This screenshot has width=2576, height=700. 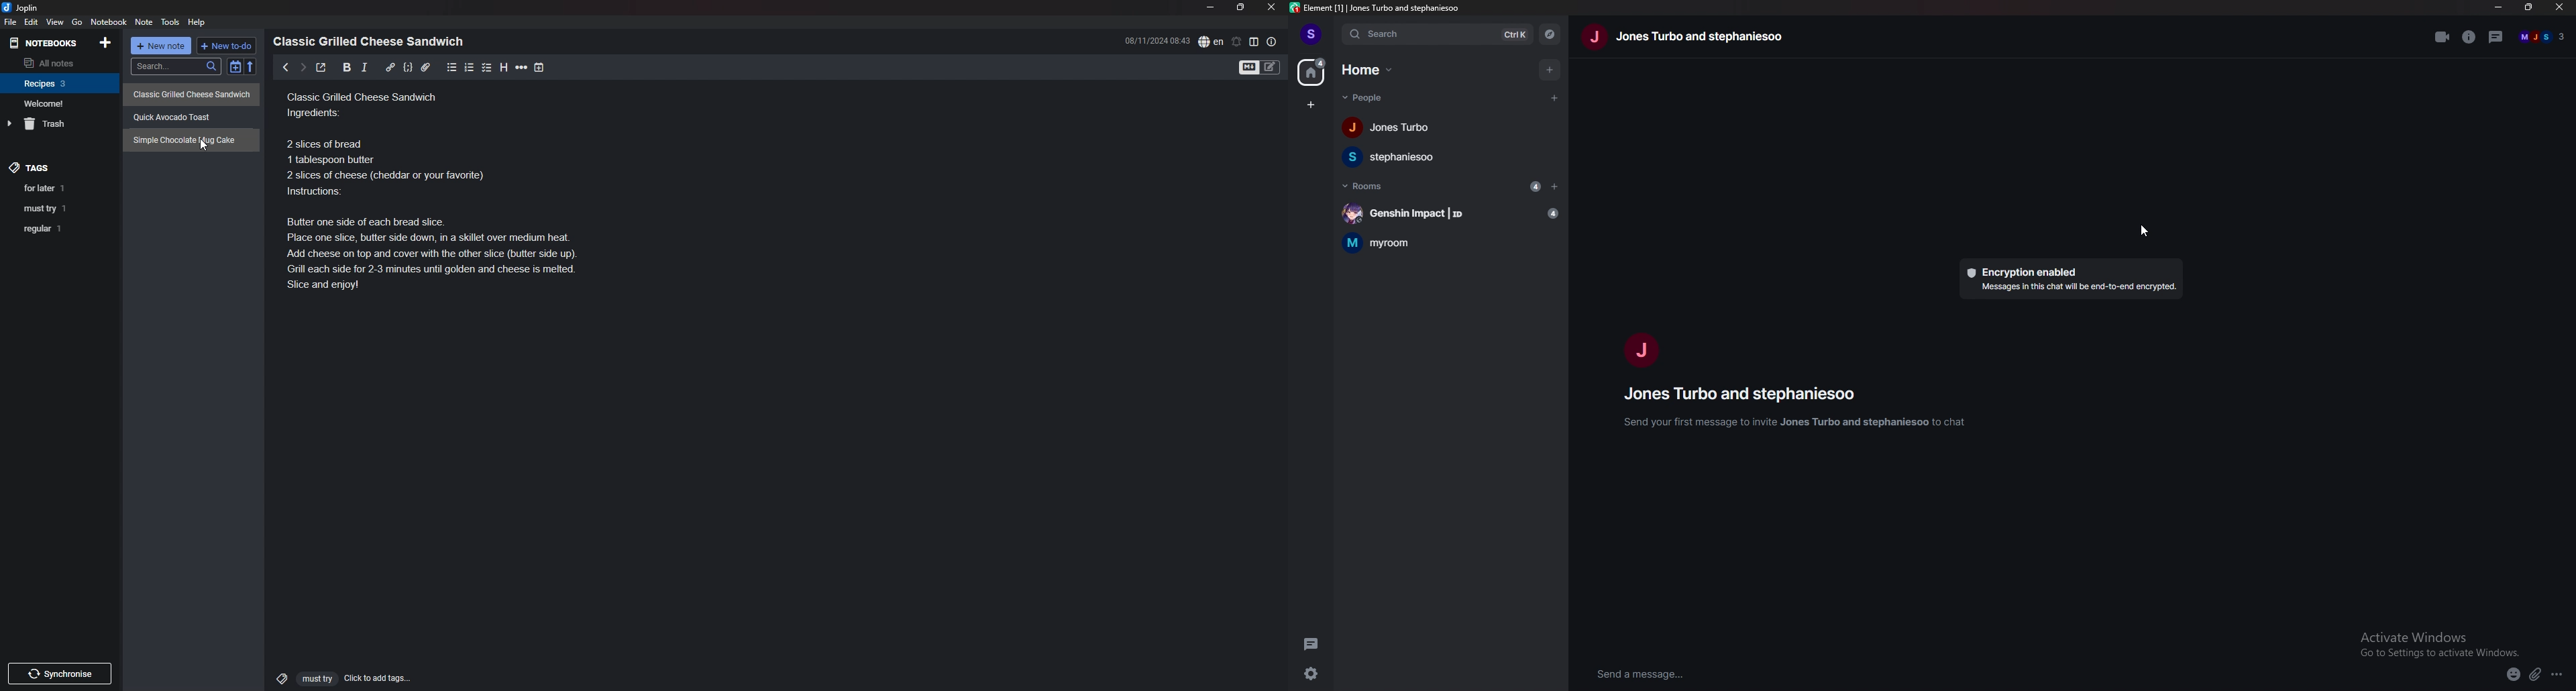 I want to click on settings, so click(x=1313, y=673).